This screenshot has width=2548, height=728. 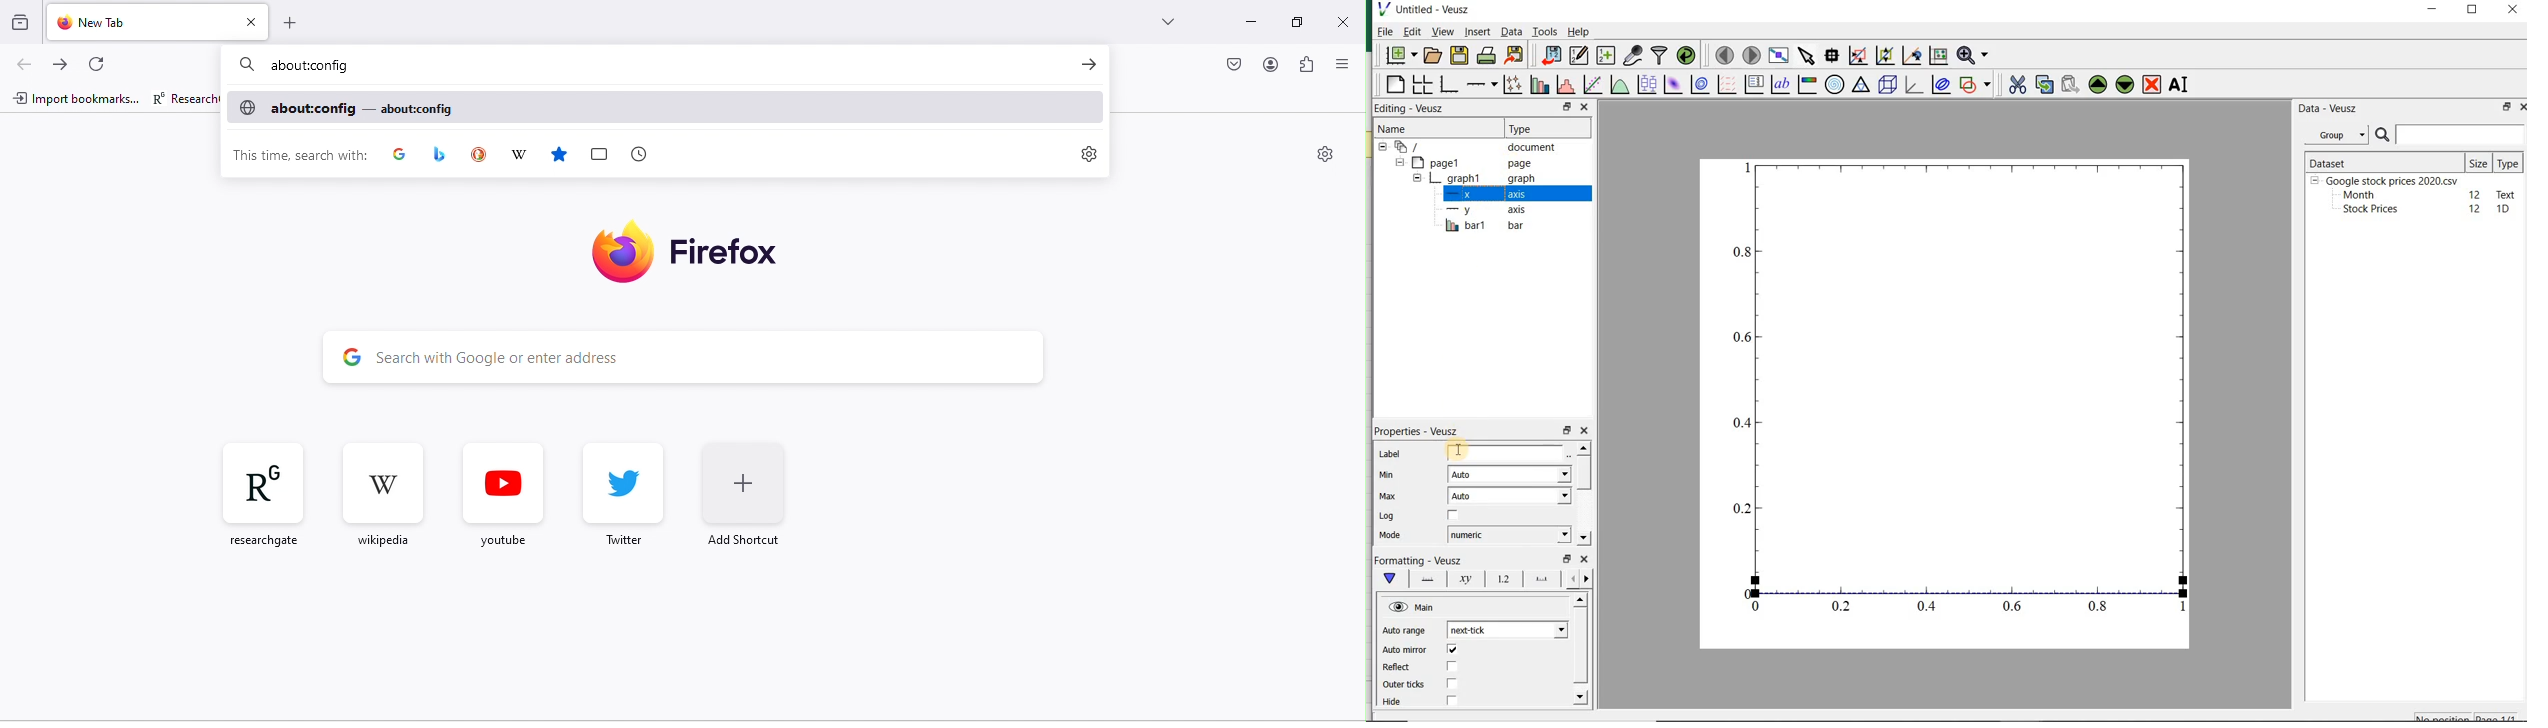 I want to click on axis line, so click(x=1424, y=578).